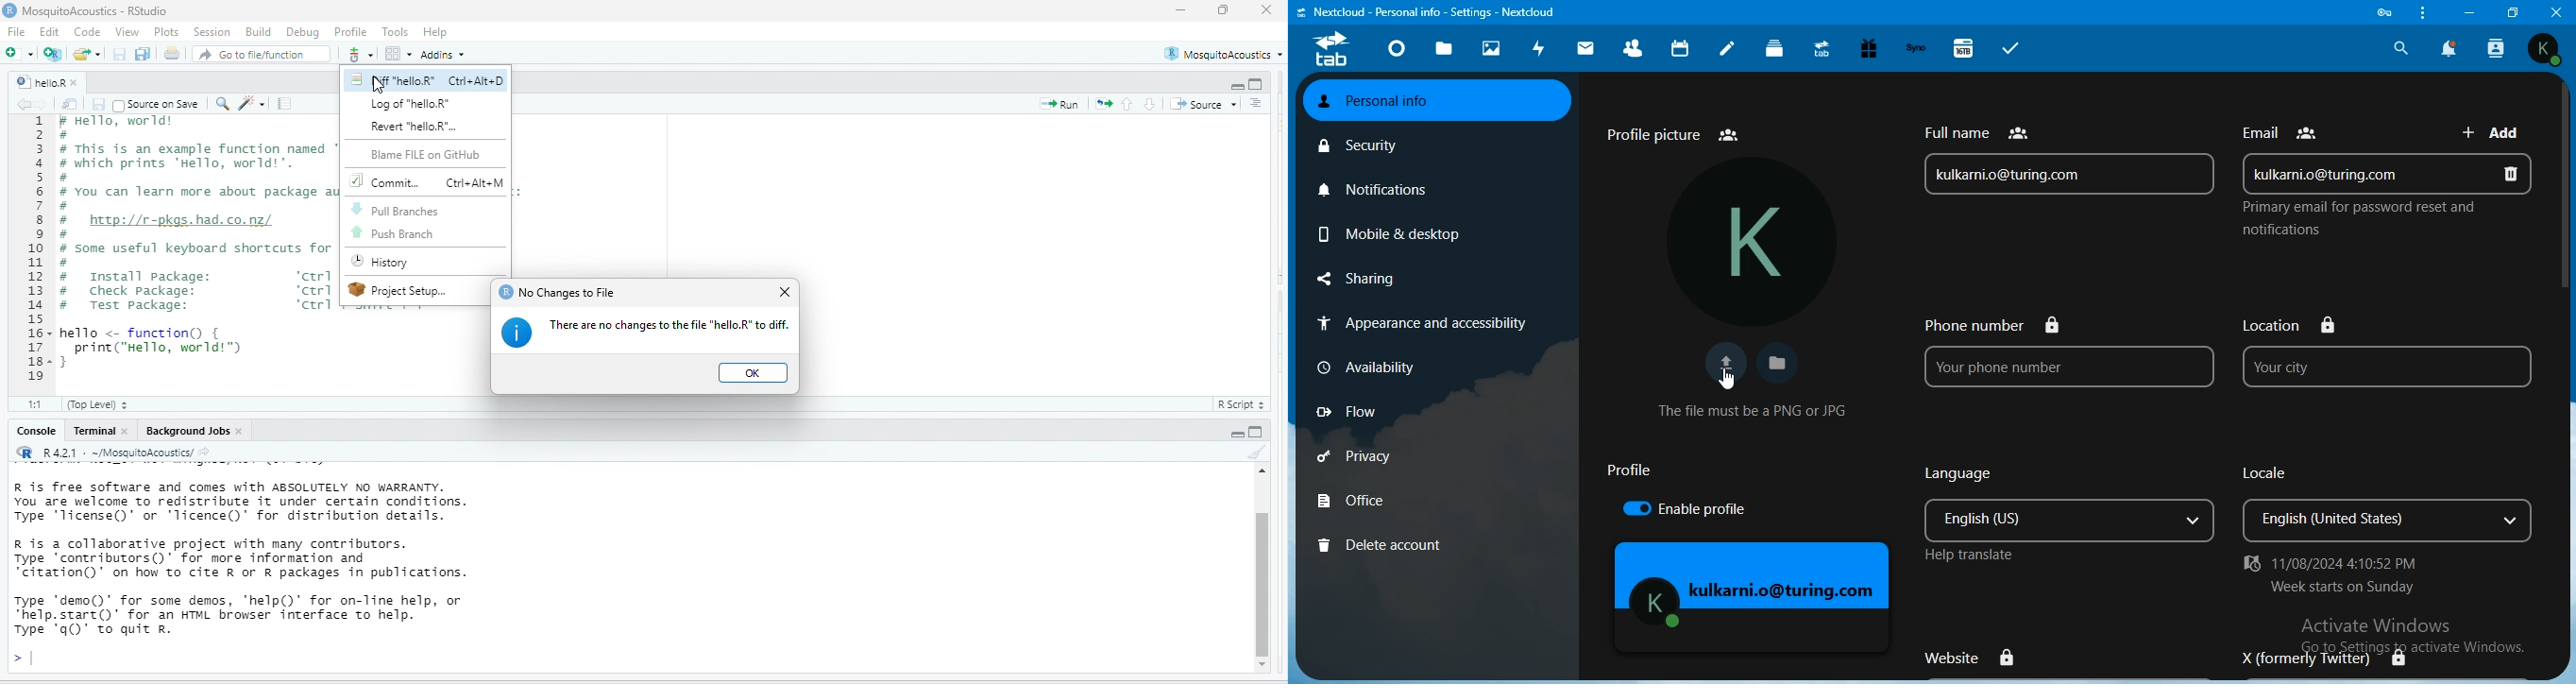 This screenshot has height=700, width=2576. I want to click on go forward to the next source location, so click(47, 104).